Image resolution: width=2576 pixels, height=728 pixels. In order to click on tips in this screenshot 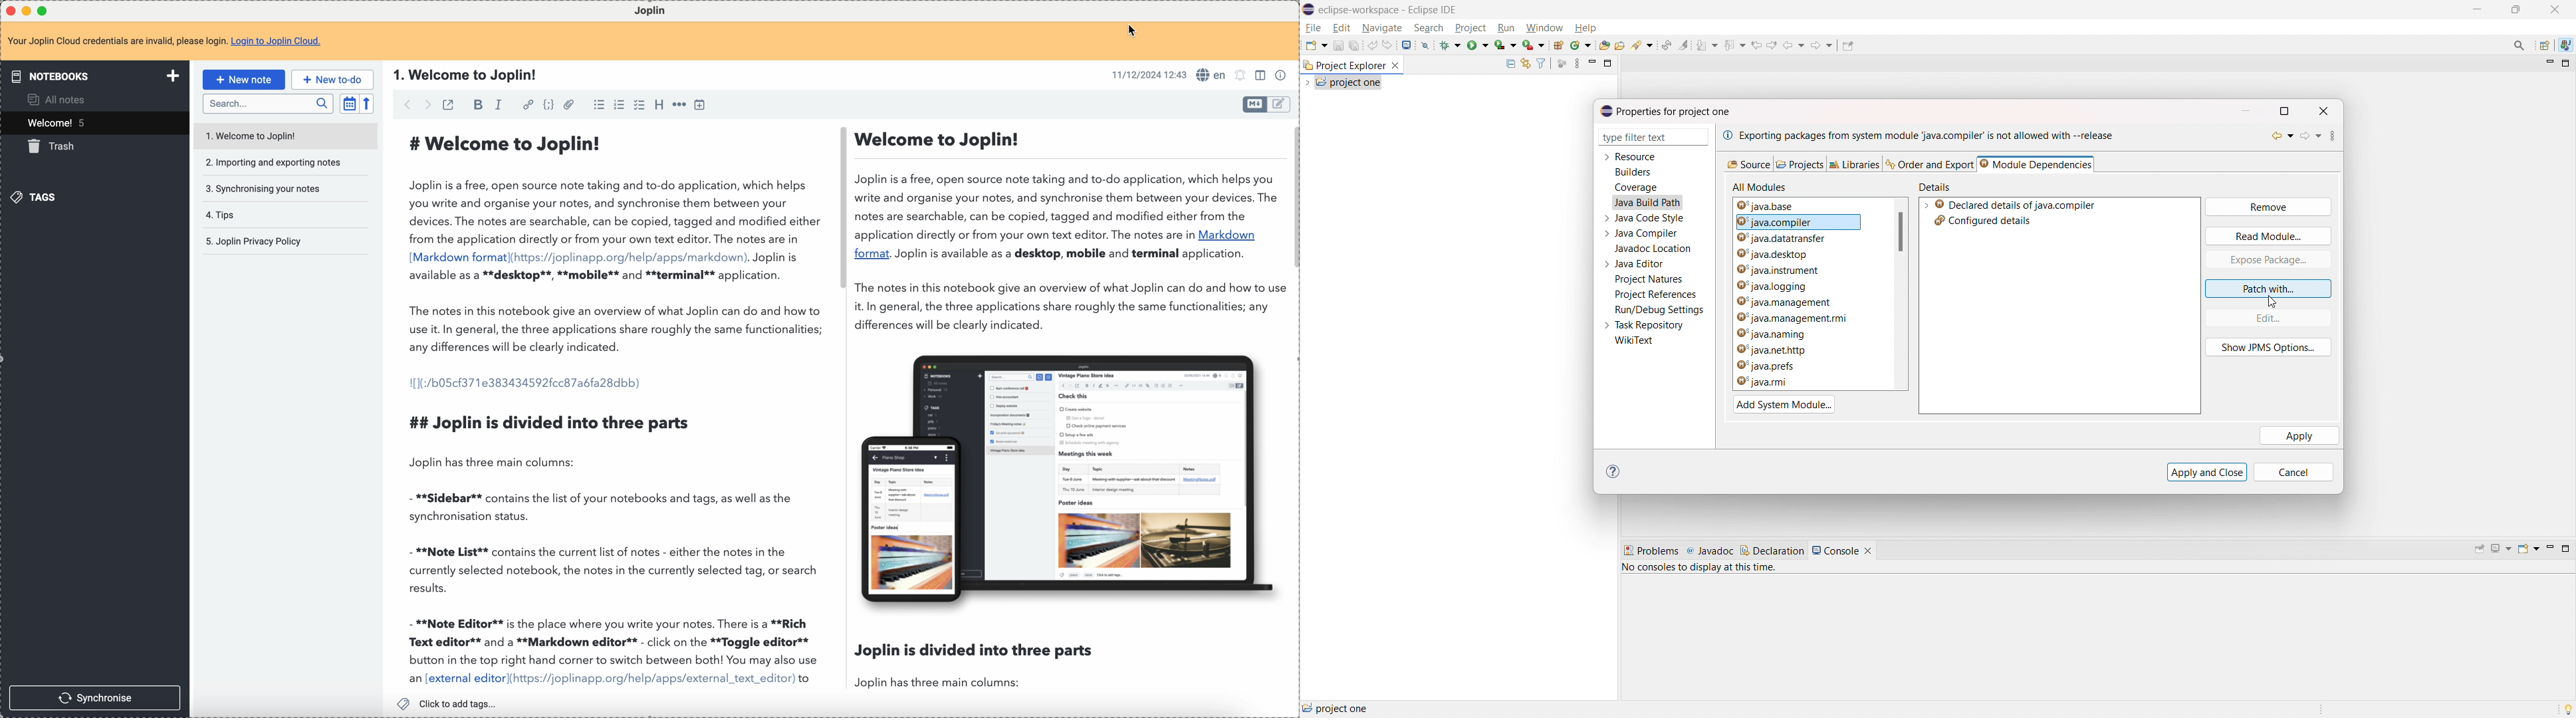, I will do `click(221, 214)`.